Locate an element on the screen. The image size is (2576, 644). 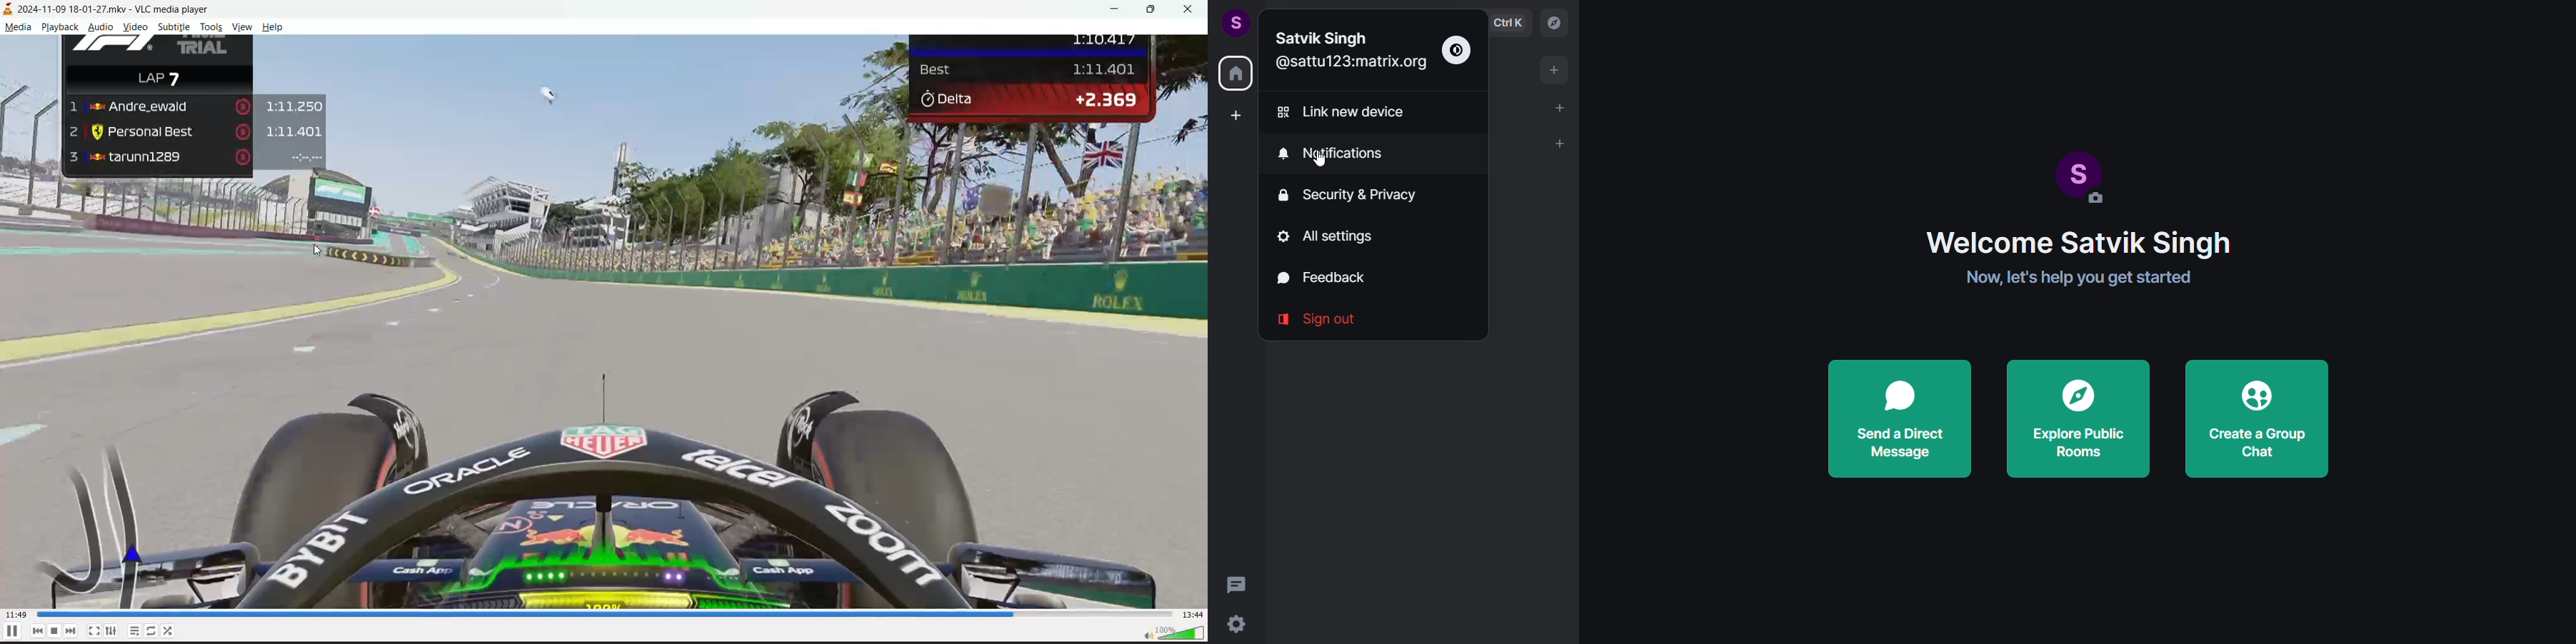
link new device is located at coordinates (1343, 113).